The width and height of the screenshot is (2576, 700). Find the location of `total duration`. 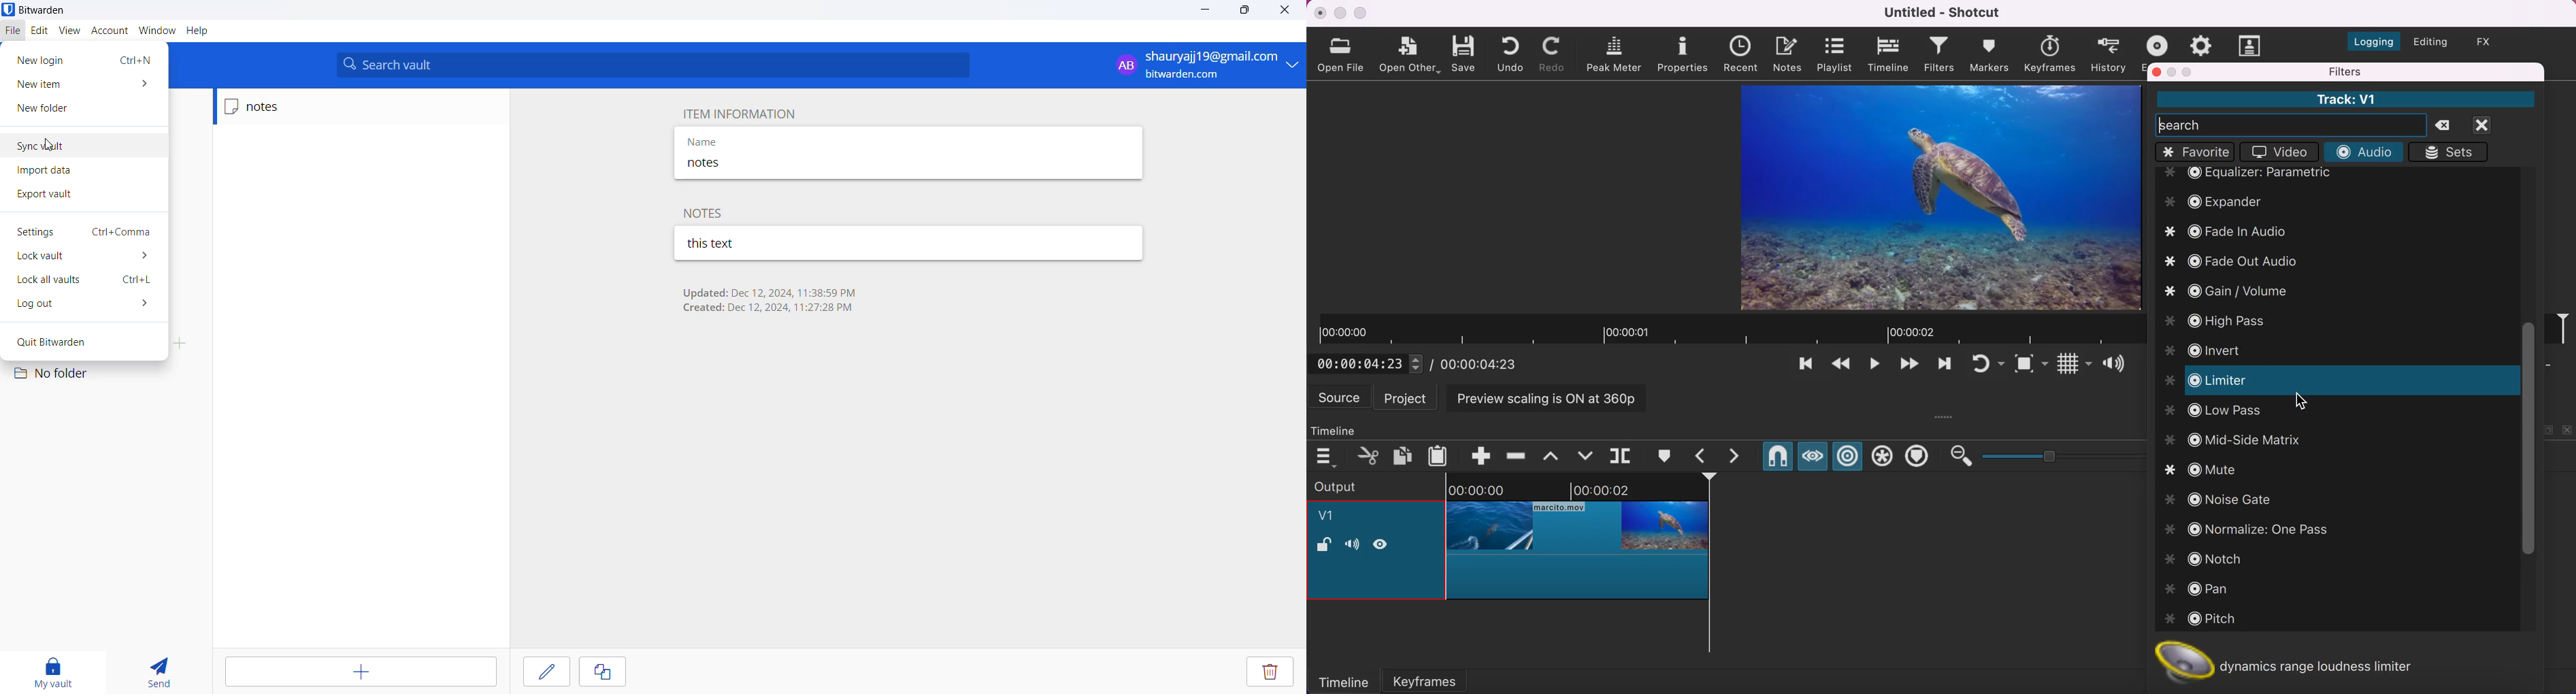

total duration is located at coordinates (1484, 364).